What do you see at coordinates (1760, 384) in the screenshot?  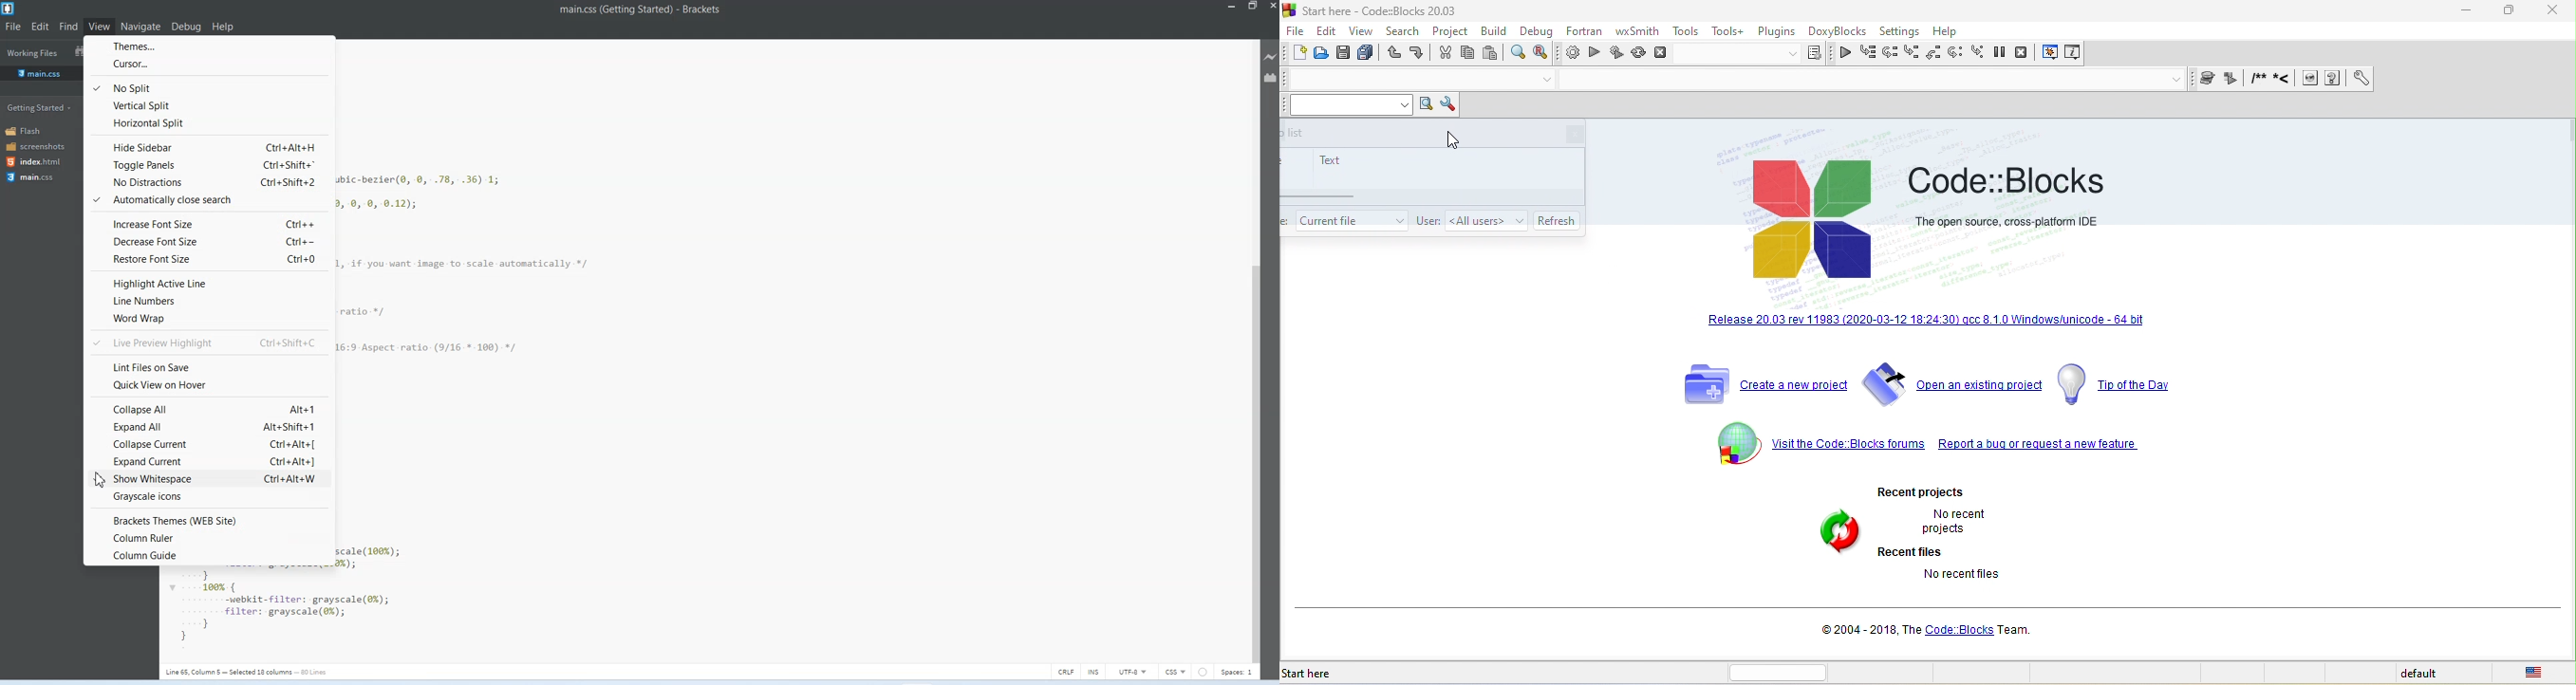 I see `create a new project` at bounding box center [1760, 384].